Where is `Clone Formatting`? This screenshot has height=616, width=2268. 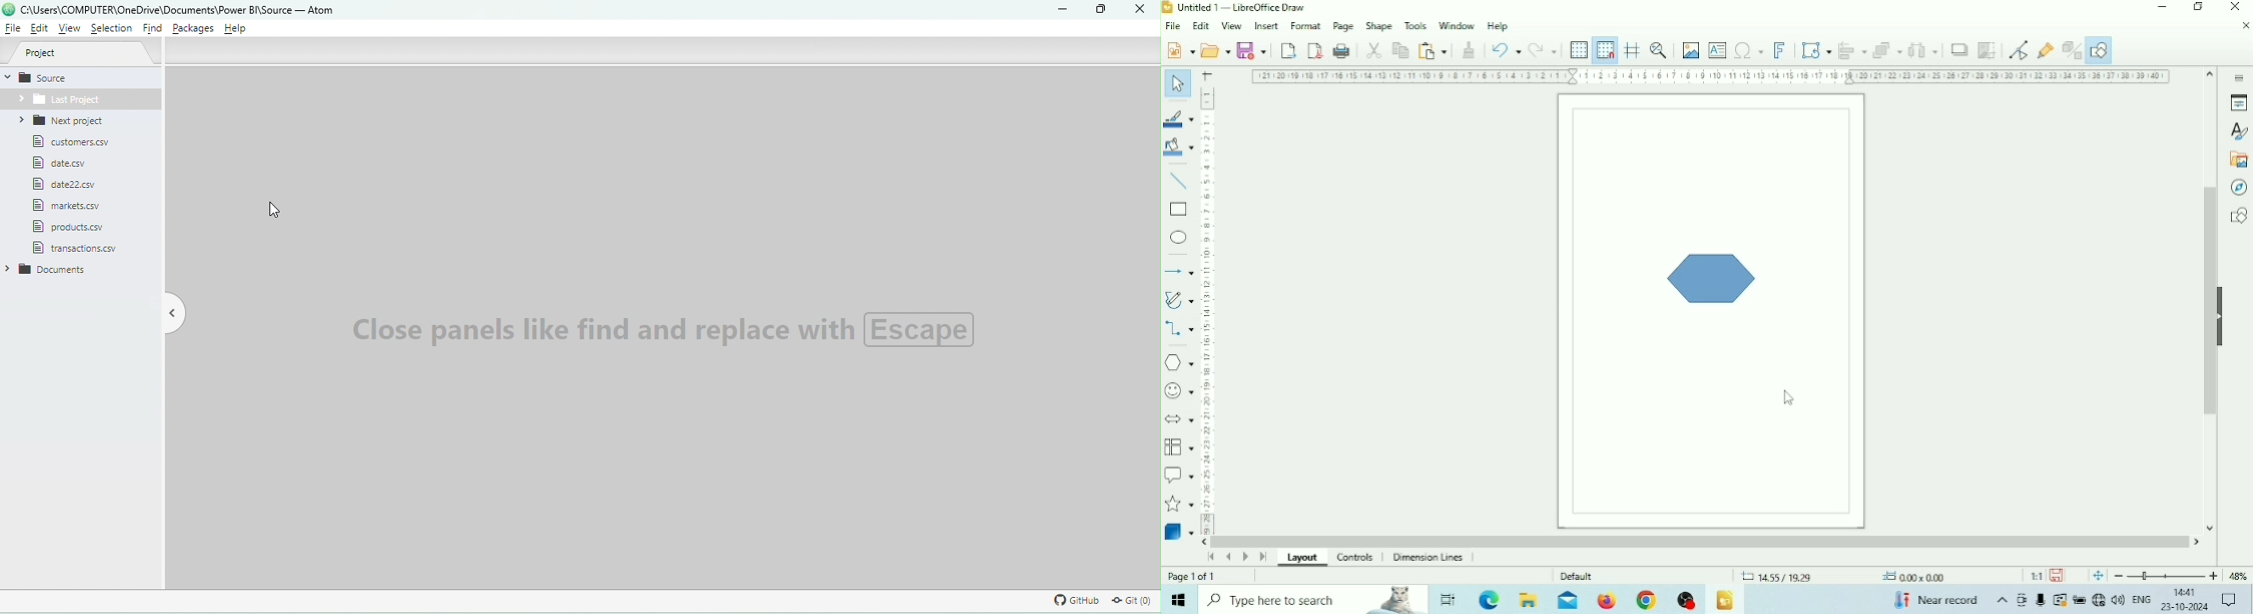 Clone Formatting is located at coordinates (1469, 50).